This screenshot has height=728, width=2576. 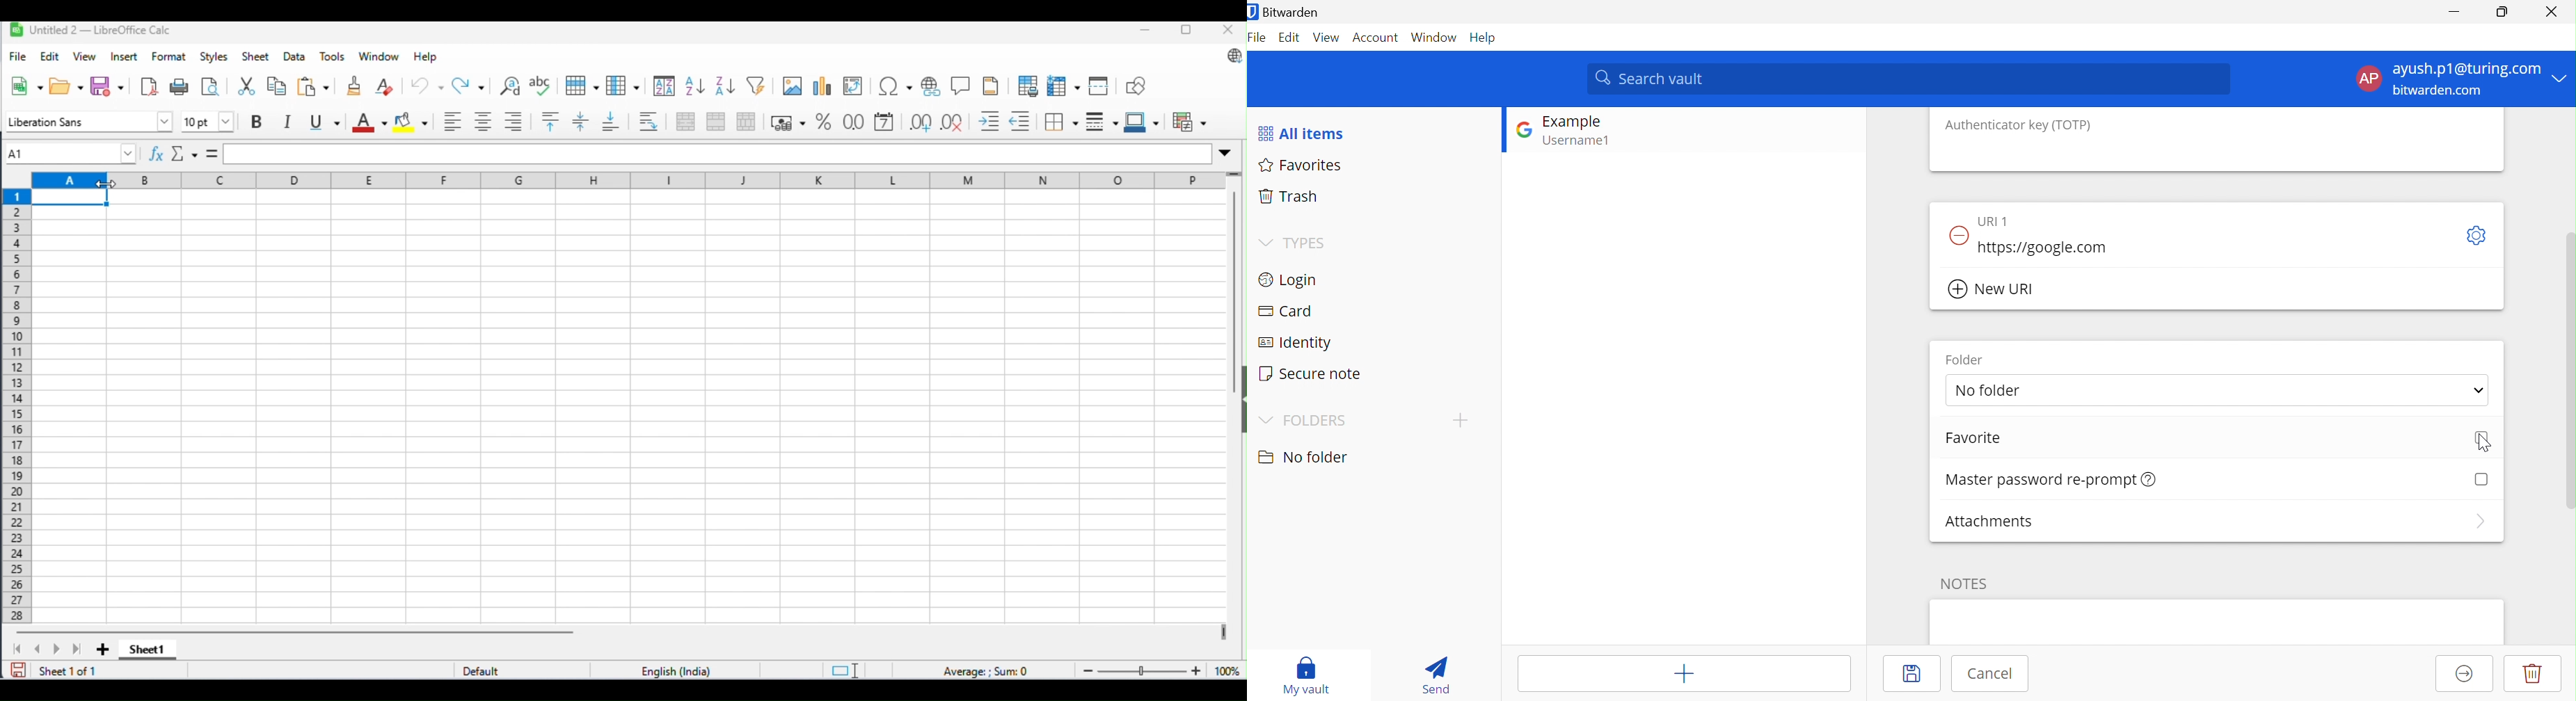 What do you see at coordinates (2482, 477) in the screenshot?
I see `Checkbox` at bounding box center [2482, 477].